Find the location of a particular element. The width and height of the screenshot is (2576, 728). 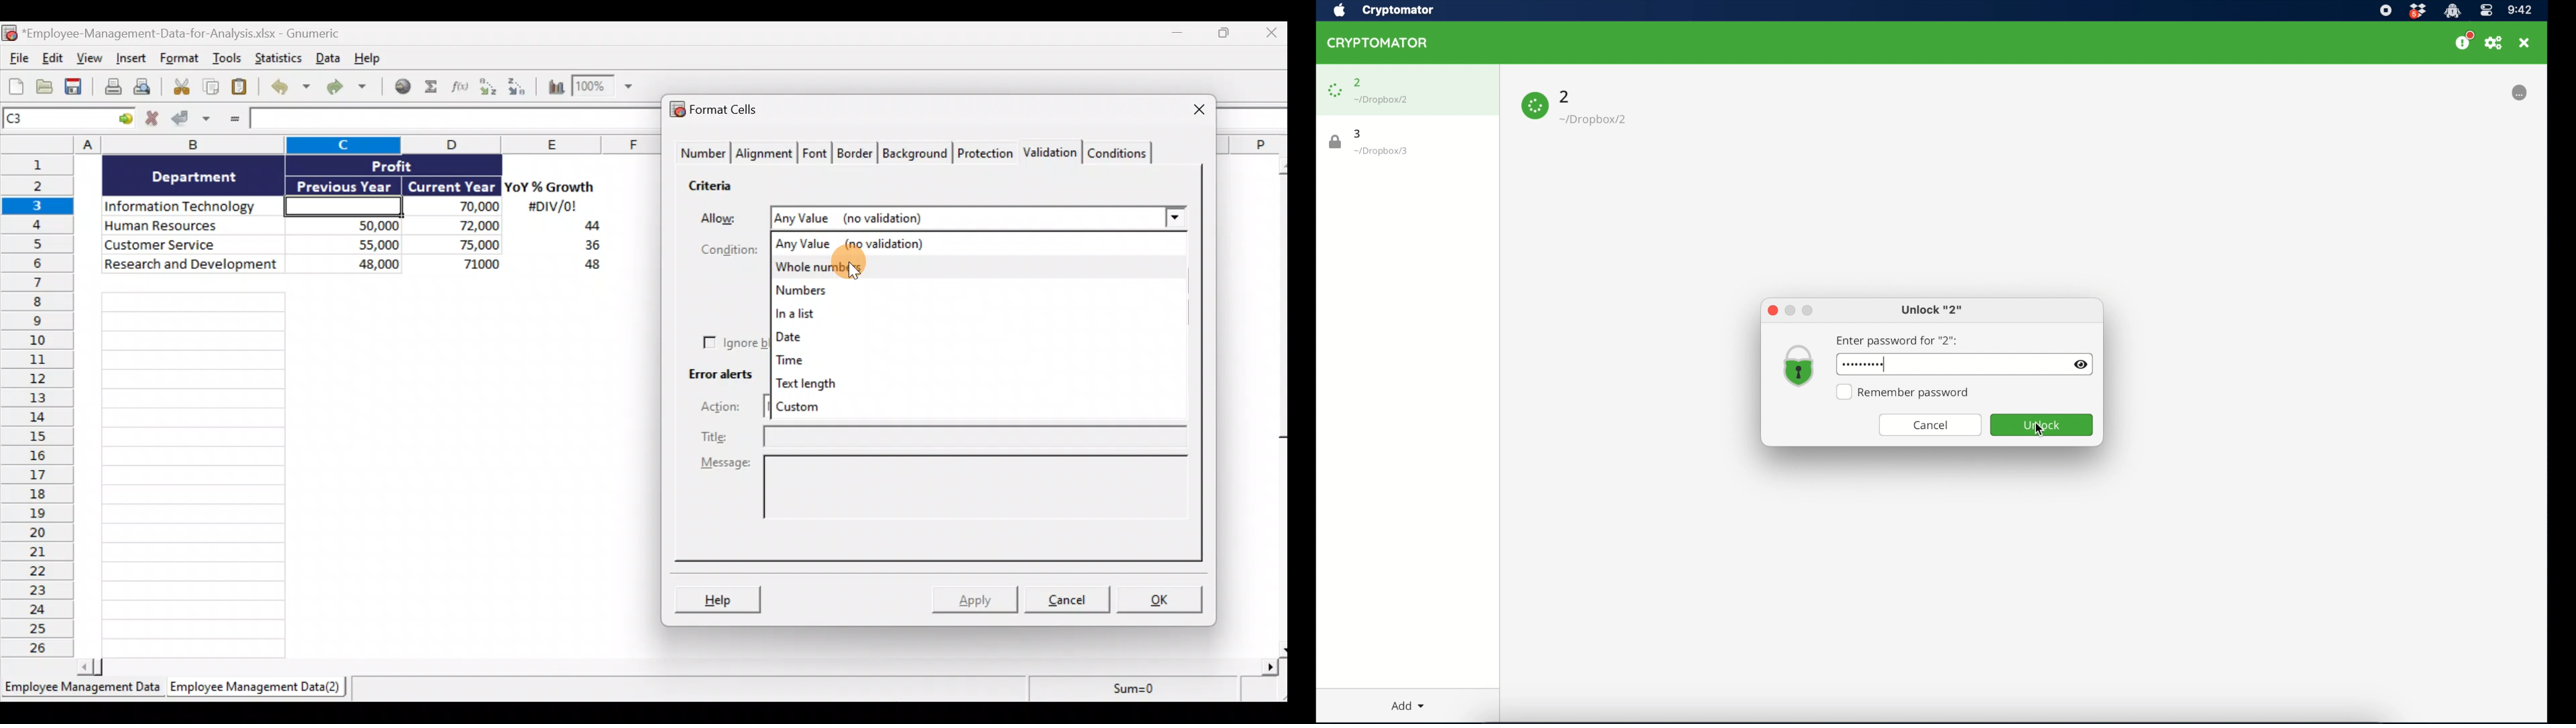

Format is located at coordinates (180, 60).